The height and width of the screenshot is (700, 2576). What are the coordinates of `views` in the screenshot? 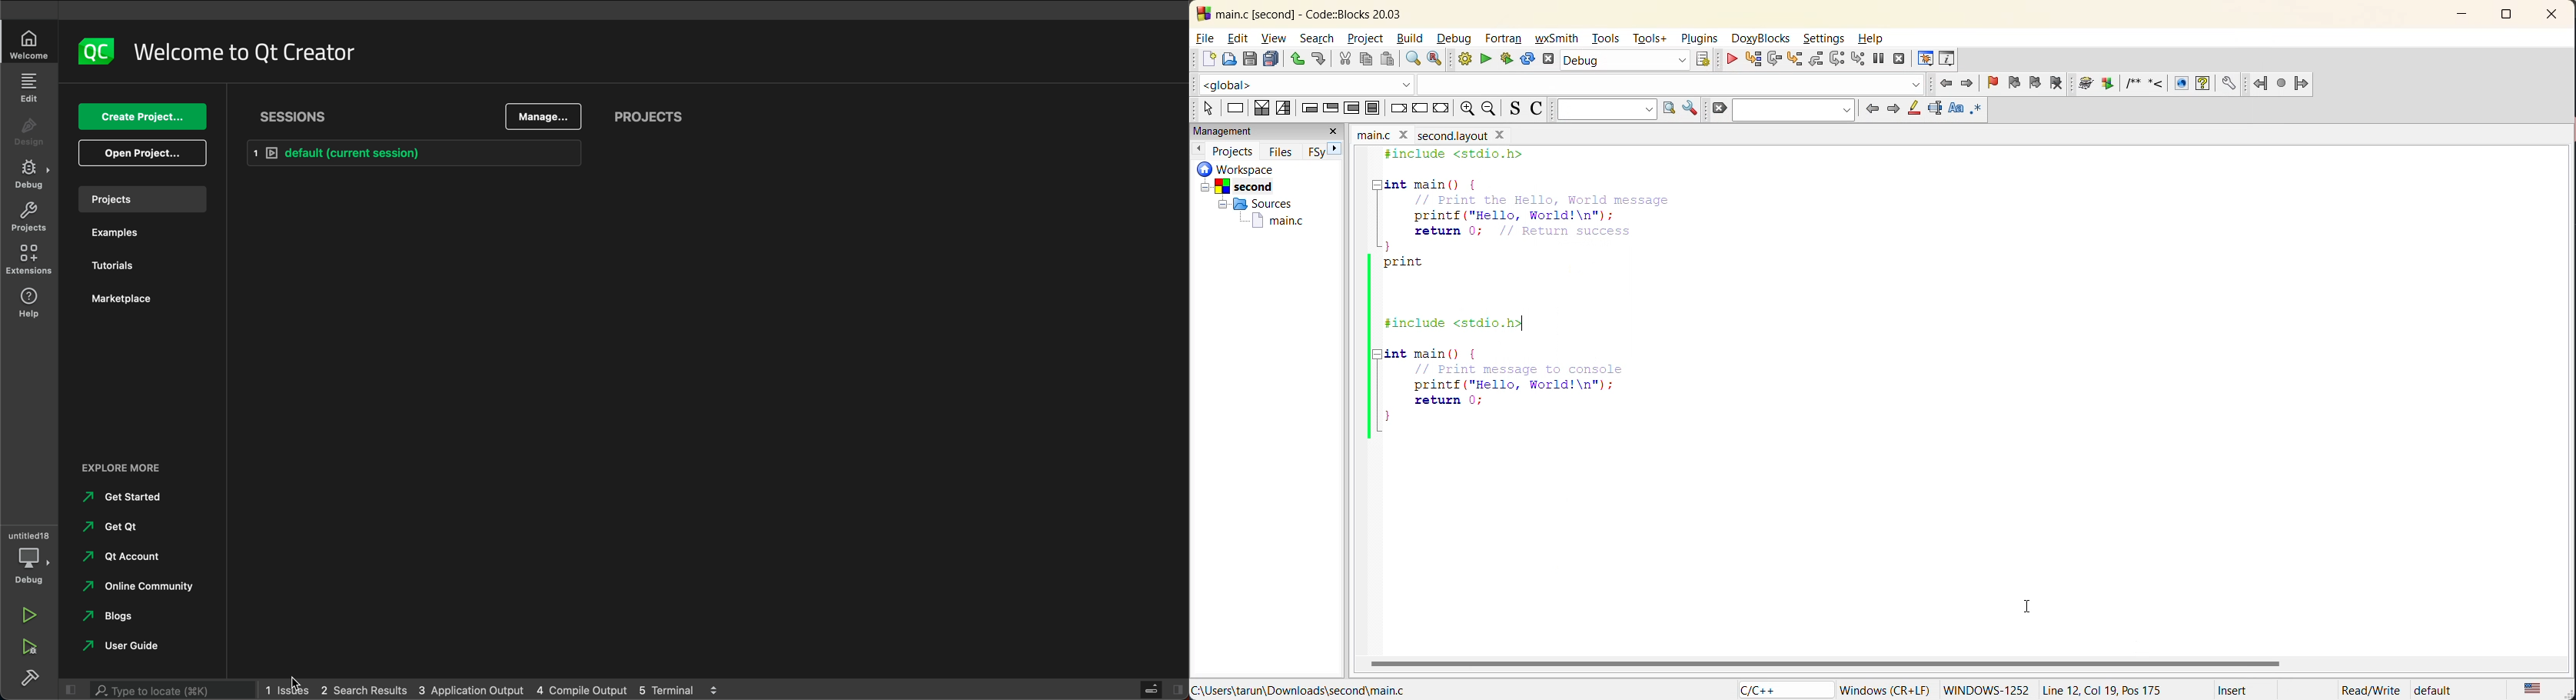 It's located at (1162, 686).